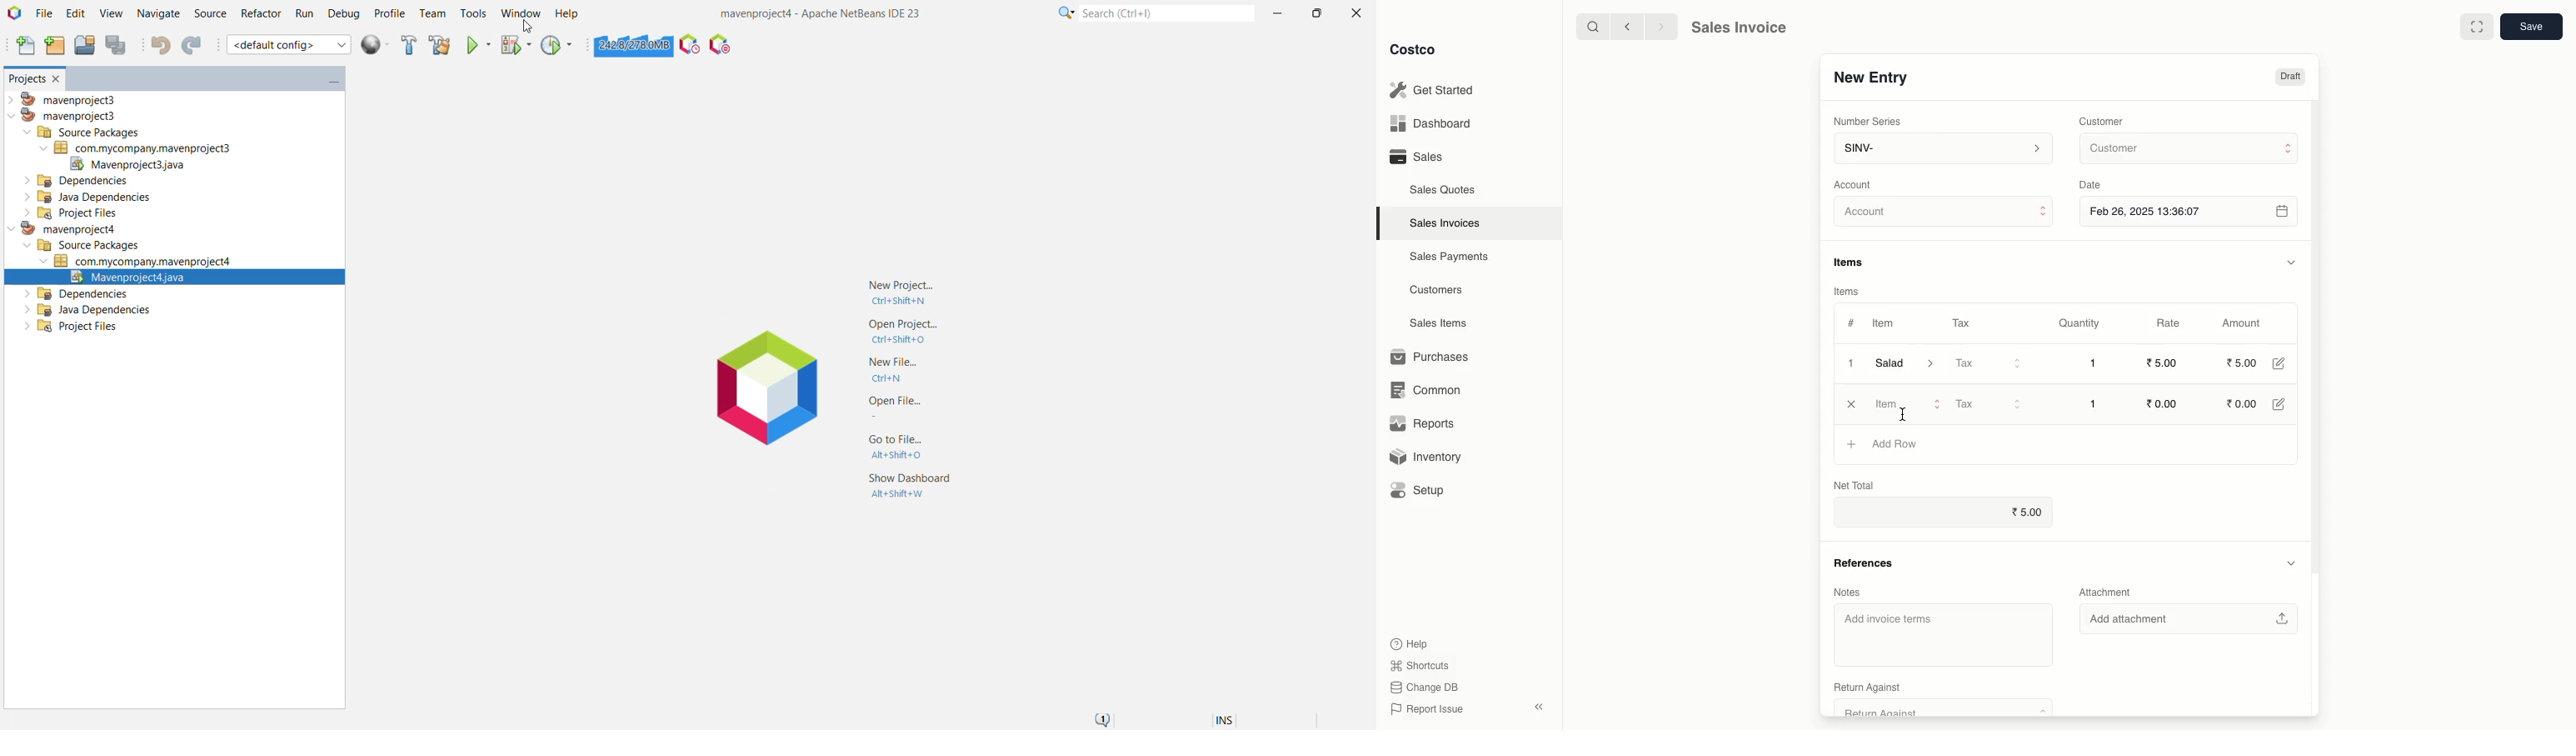 Image resolution: width=2576 pixels, height=756 pixels. Describe the element at coordinates (1445, 189) in the screenshot. I see `Sales Quotes` at that location.